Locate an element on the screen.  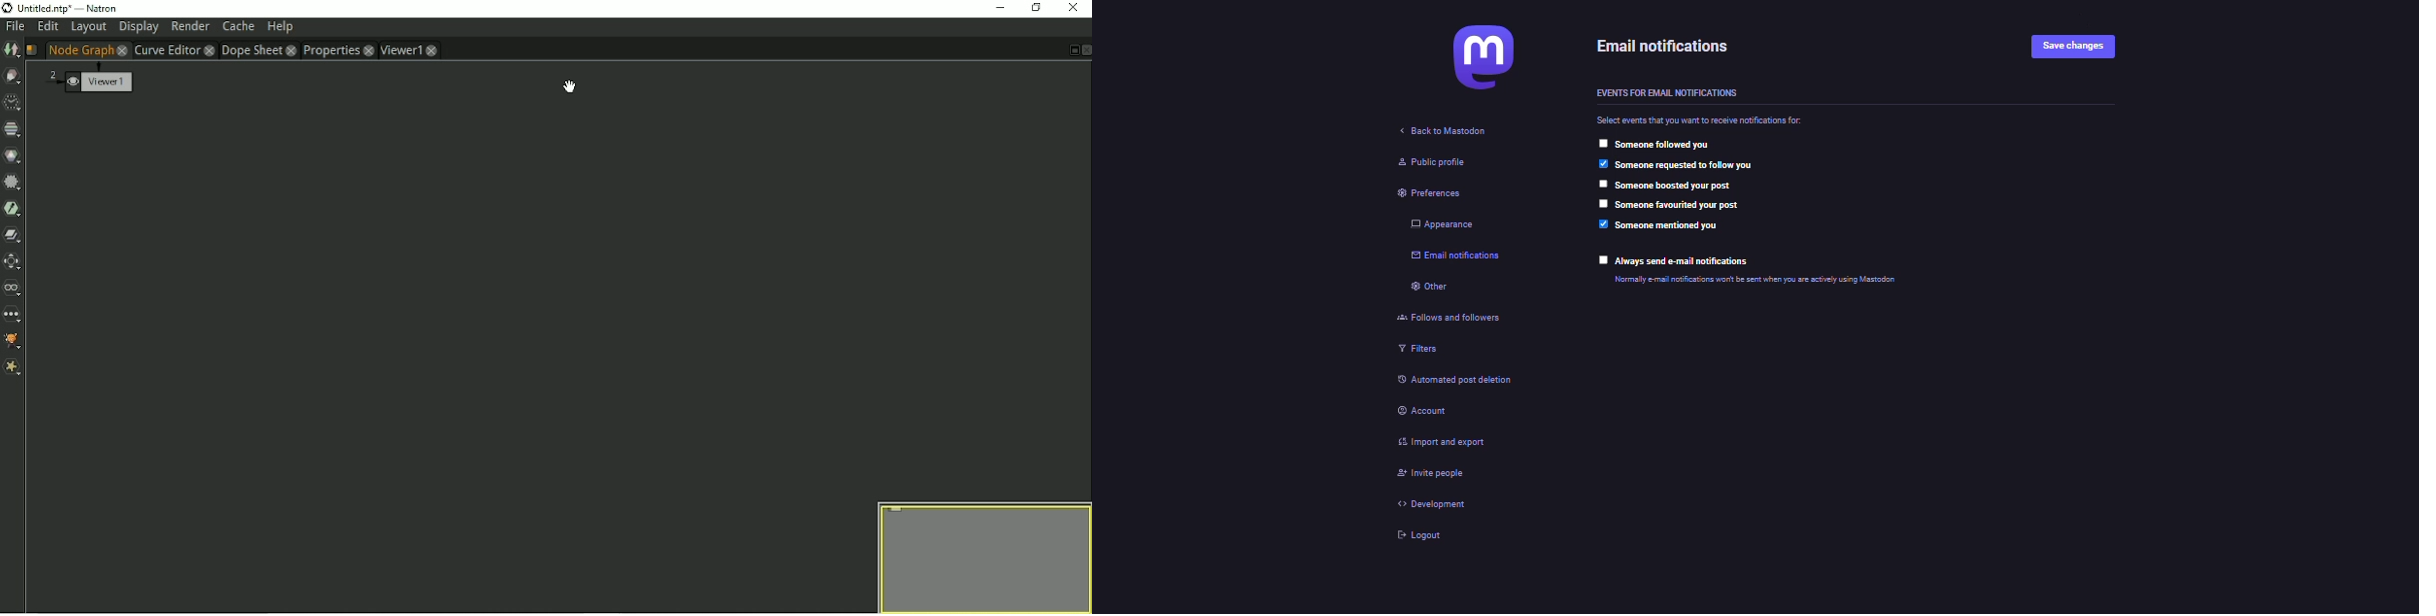
appearance is located at coordinates (1435, 224).